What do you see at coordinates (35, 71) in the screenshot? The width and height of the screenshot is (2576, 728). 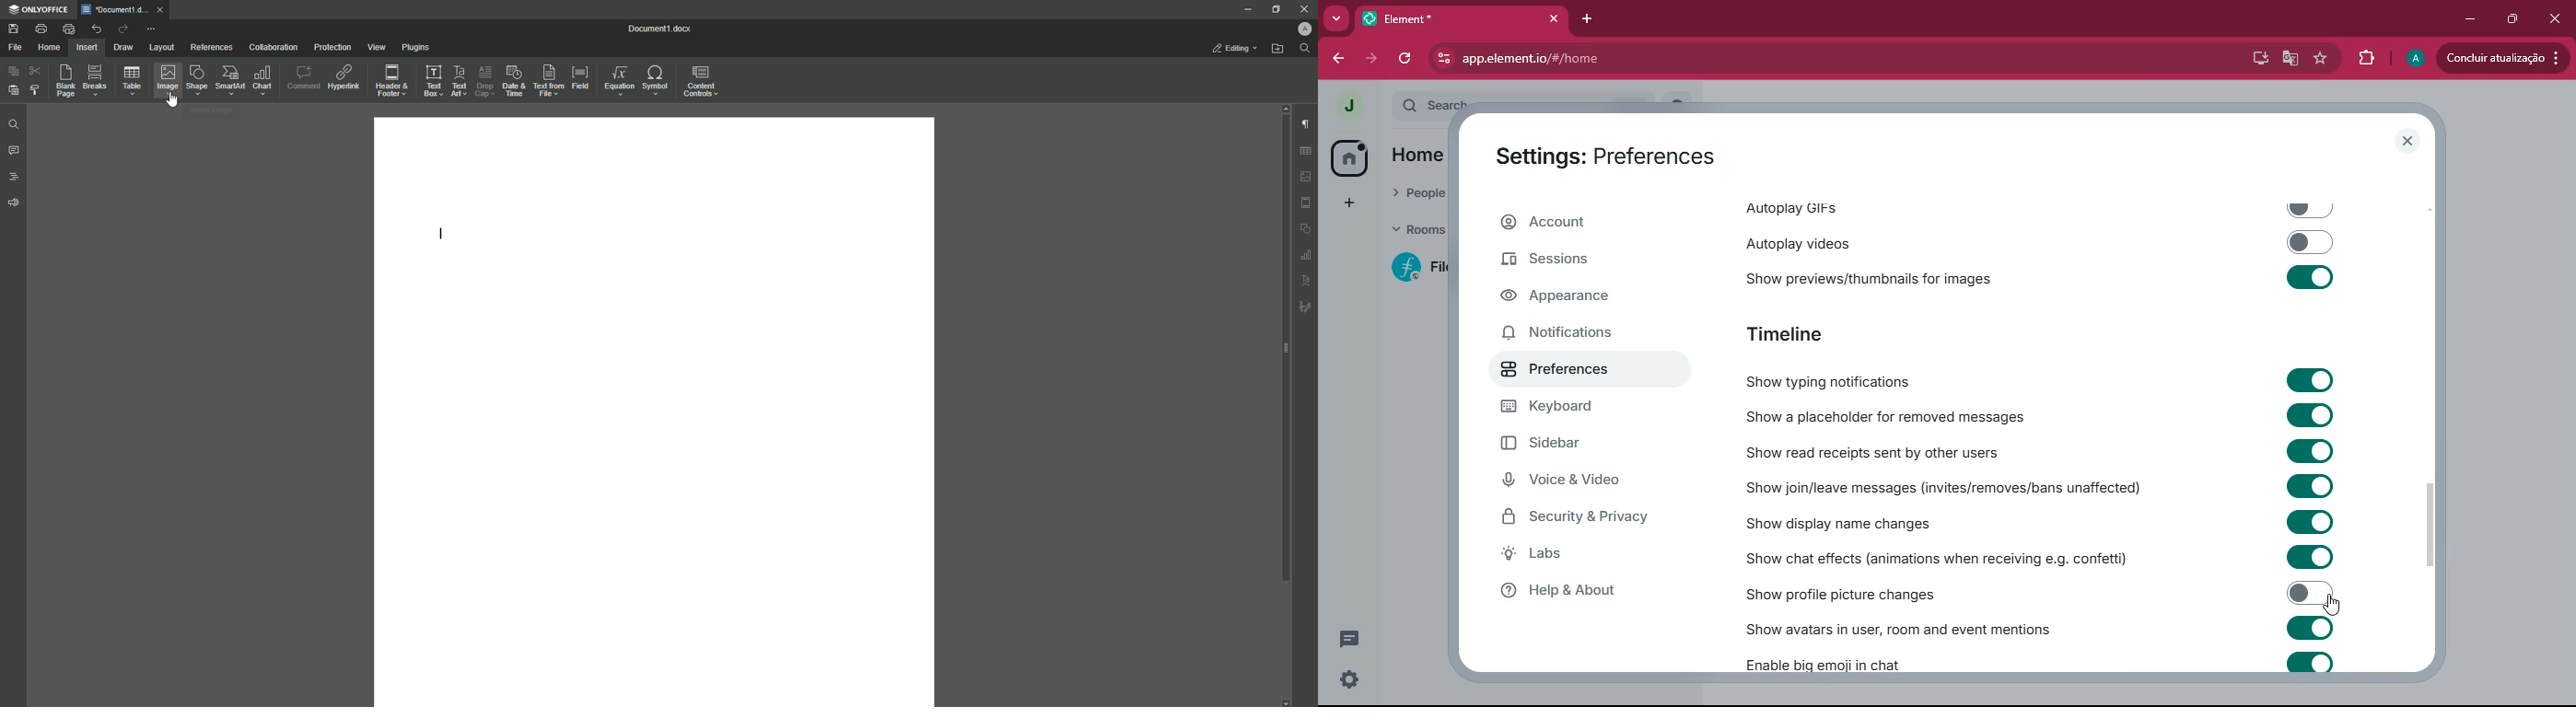 I see `Cut` at bounding box center [35, 71].